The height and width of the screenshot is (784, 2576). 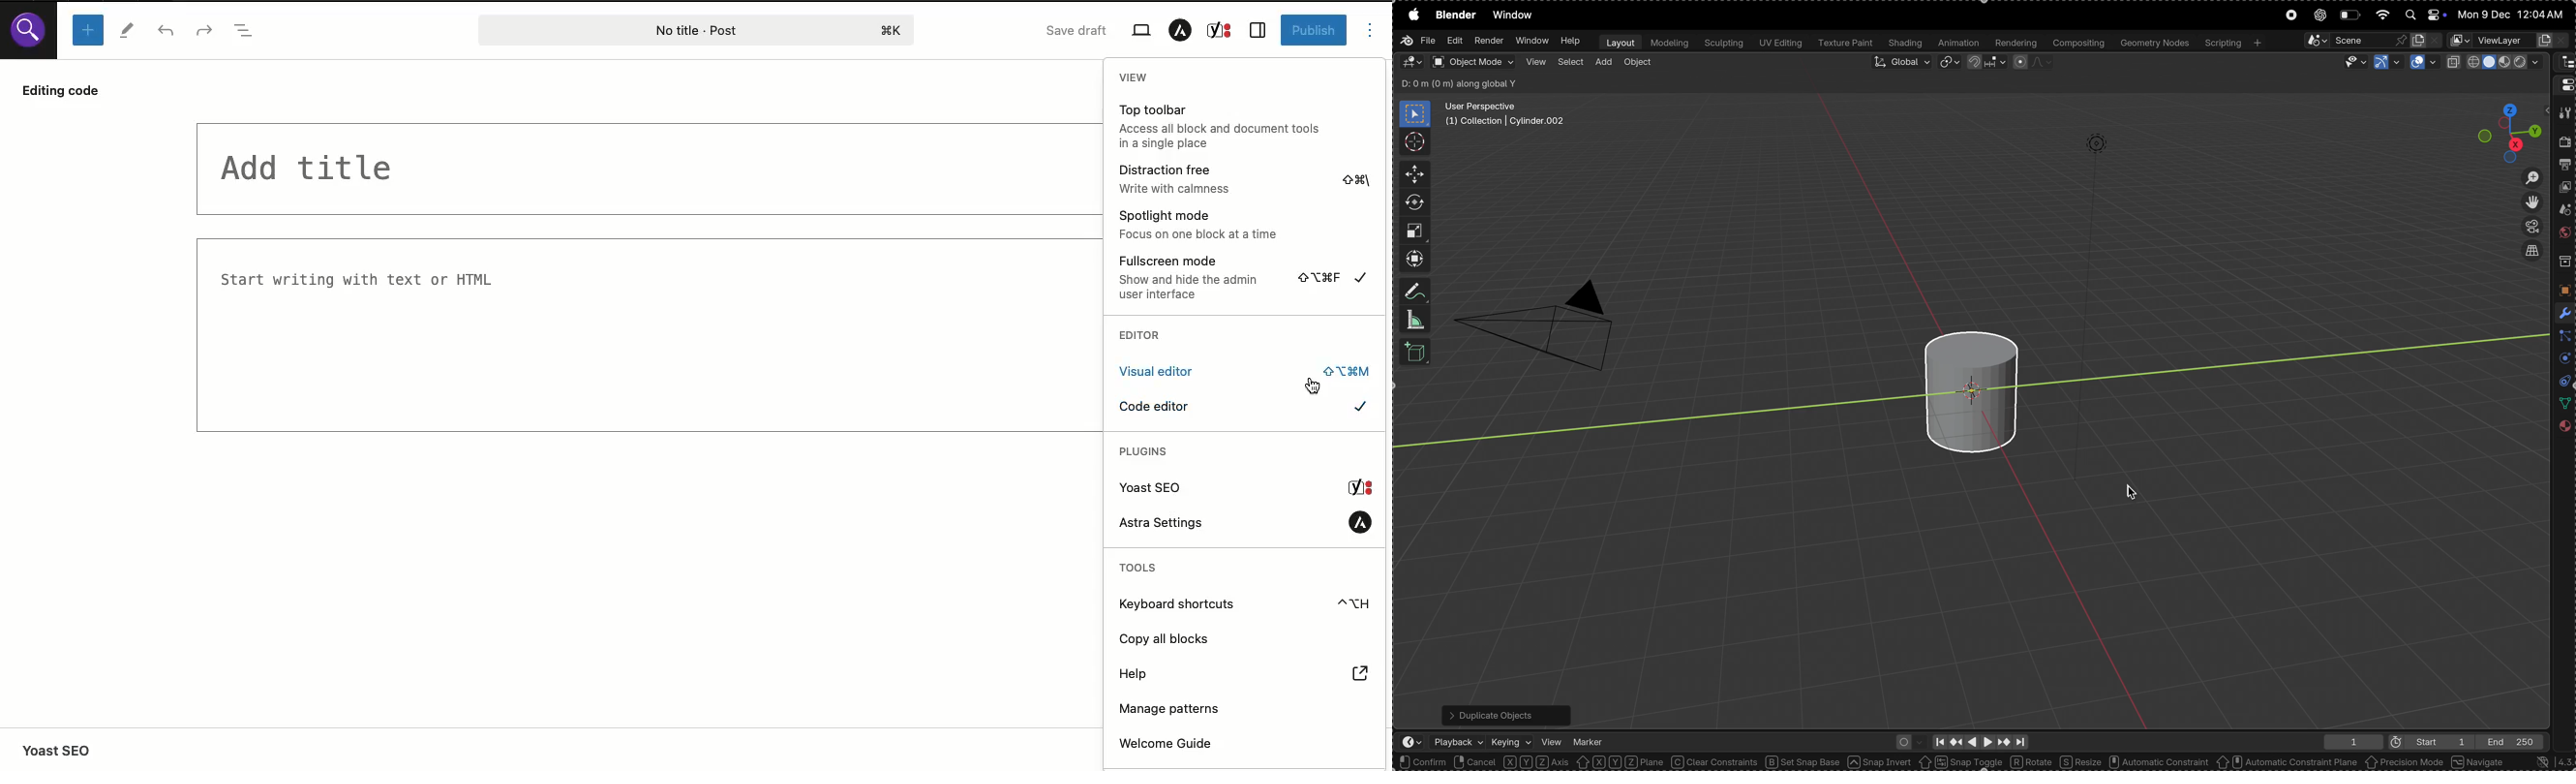 I want to click on WordPress site logo, so click(x=30, y=30).